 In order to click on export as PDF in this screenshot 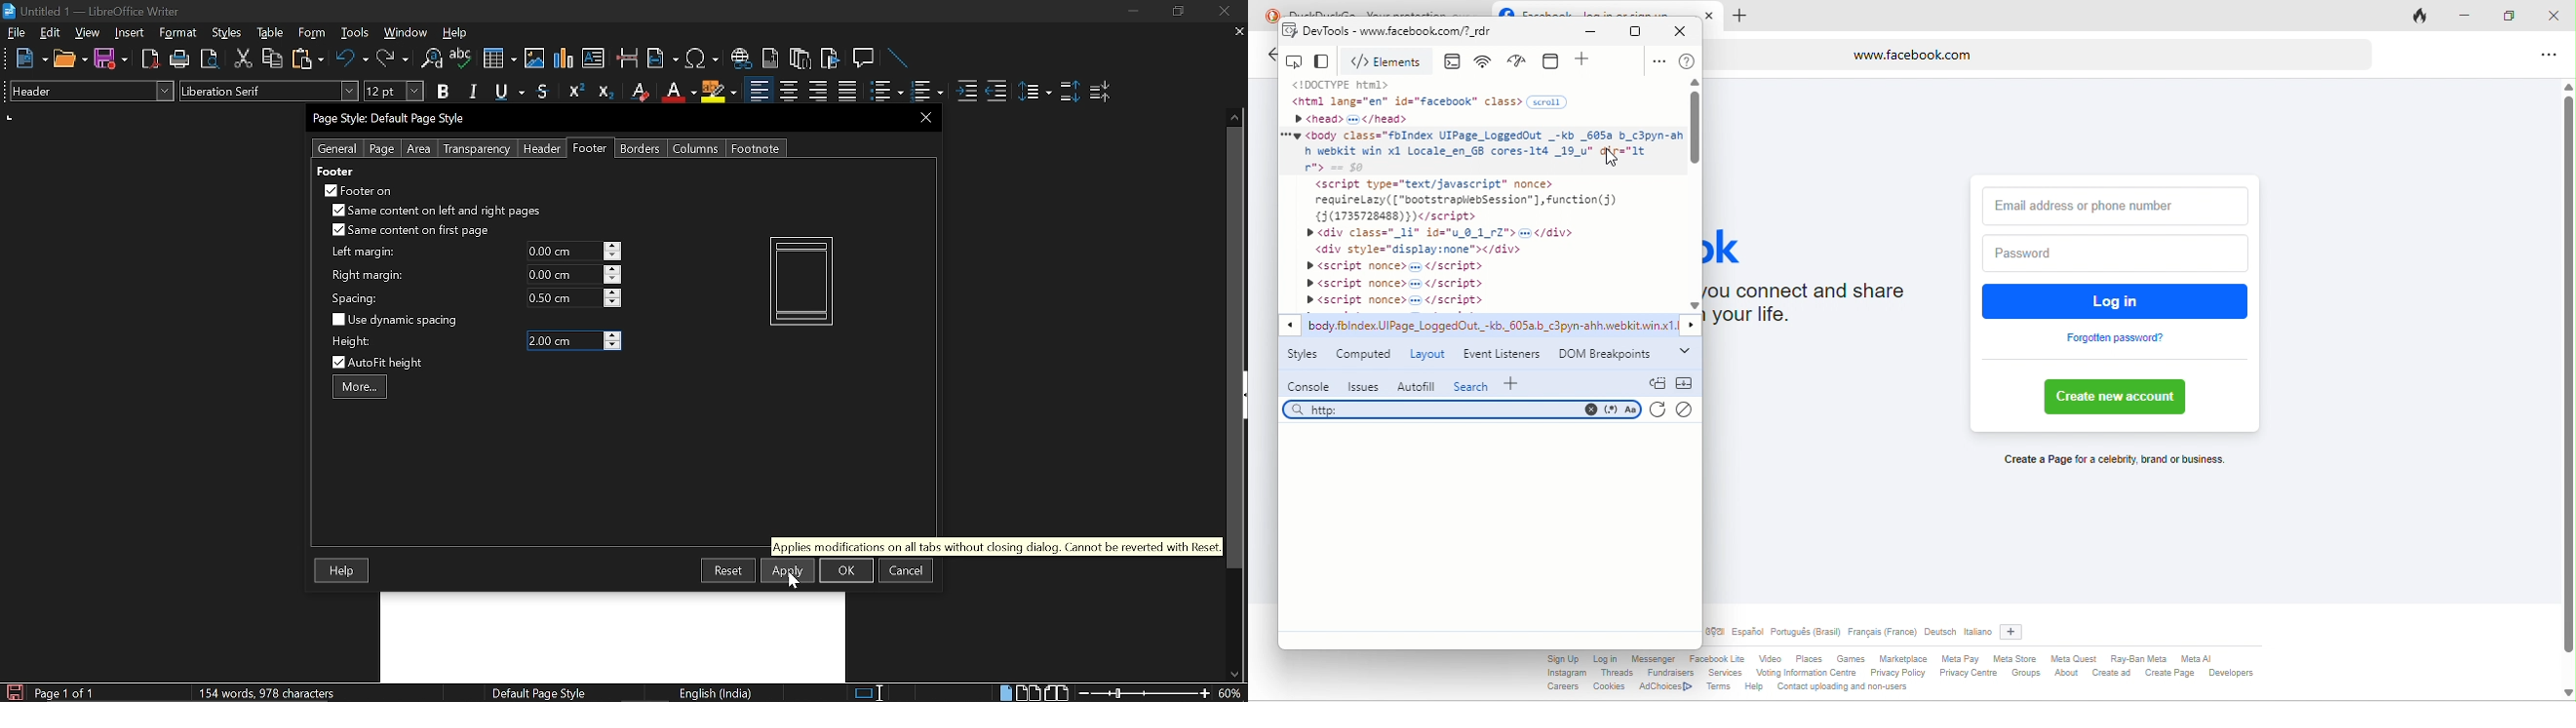, I will do `click(151, 60)`.